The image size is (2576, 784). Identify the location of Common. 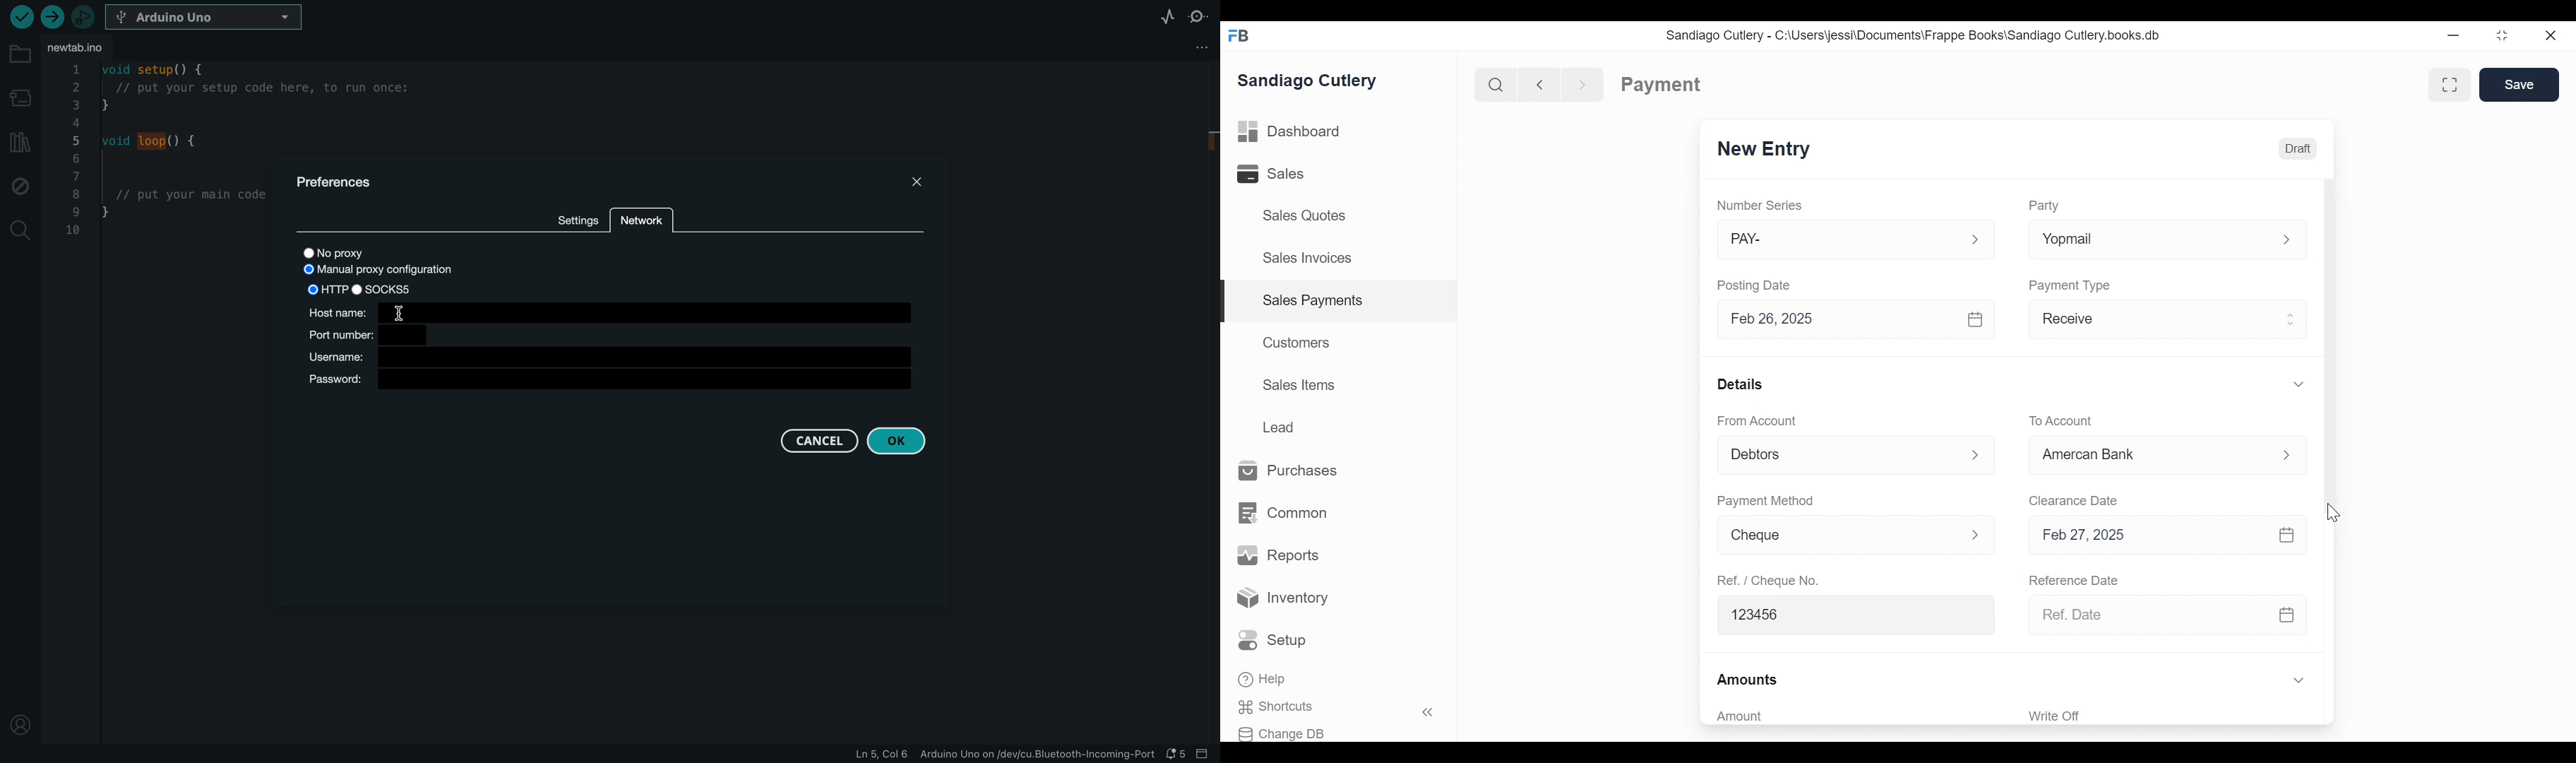
(1282, 514).